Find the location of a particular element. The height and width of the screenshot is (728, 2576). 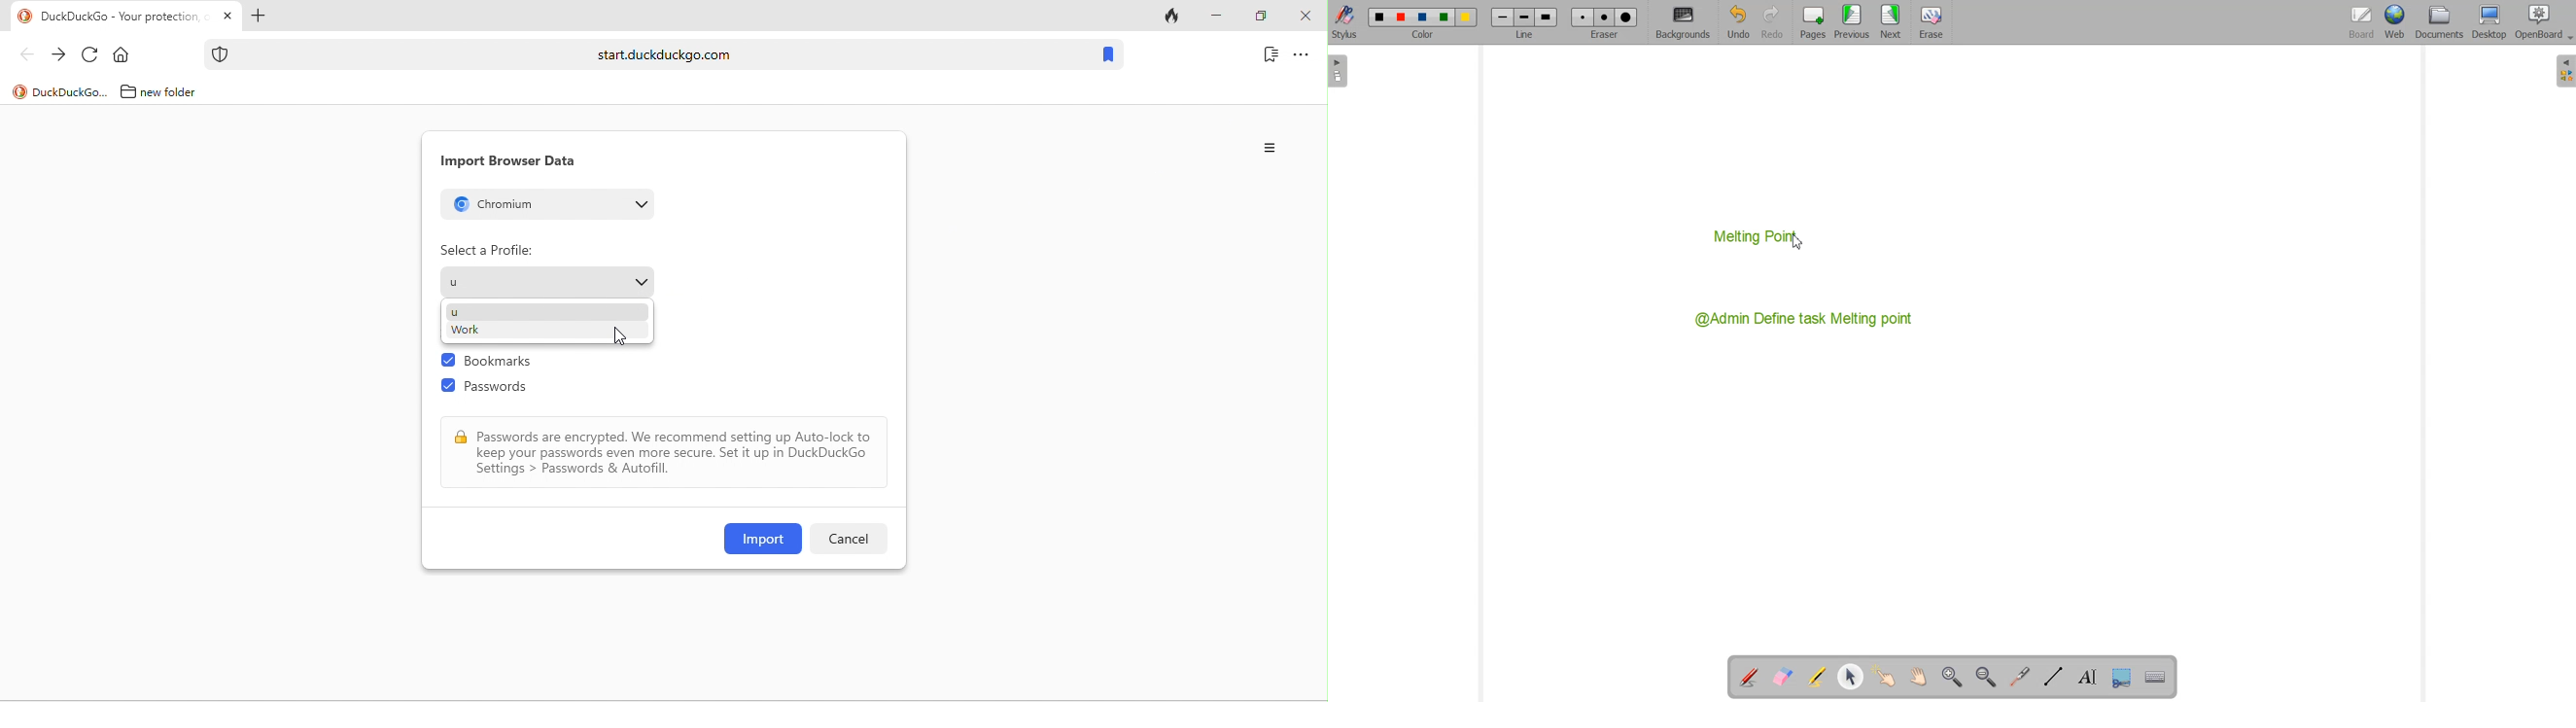

Cursor is located at coordinates (1801, 242).